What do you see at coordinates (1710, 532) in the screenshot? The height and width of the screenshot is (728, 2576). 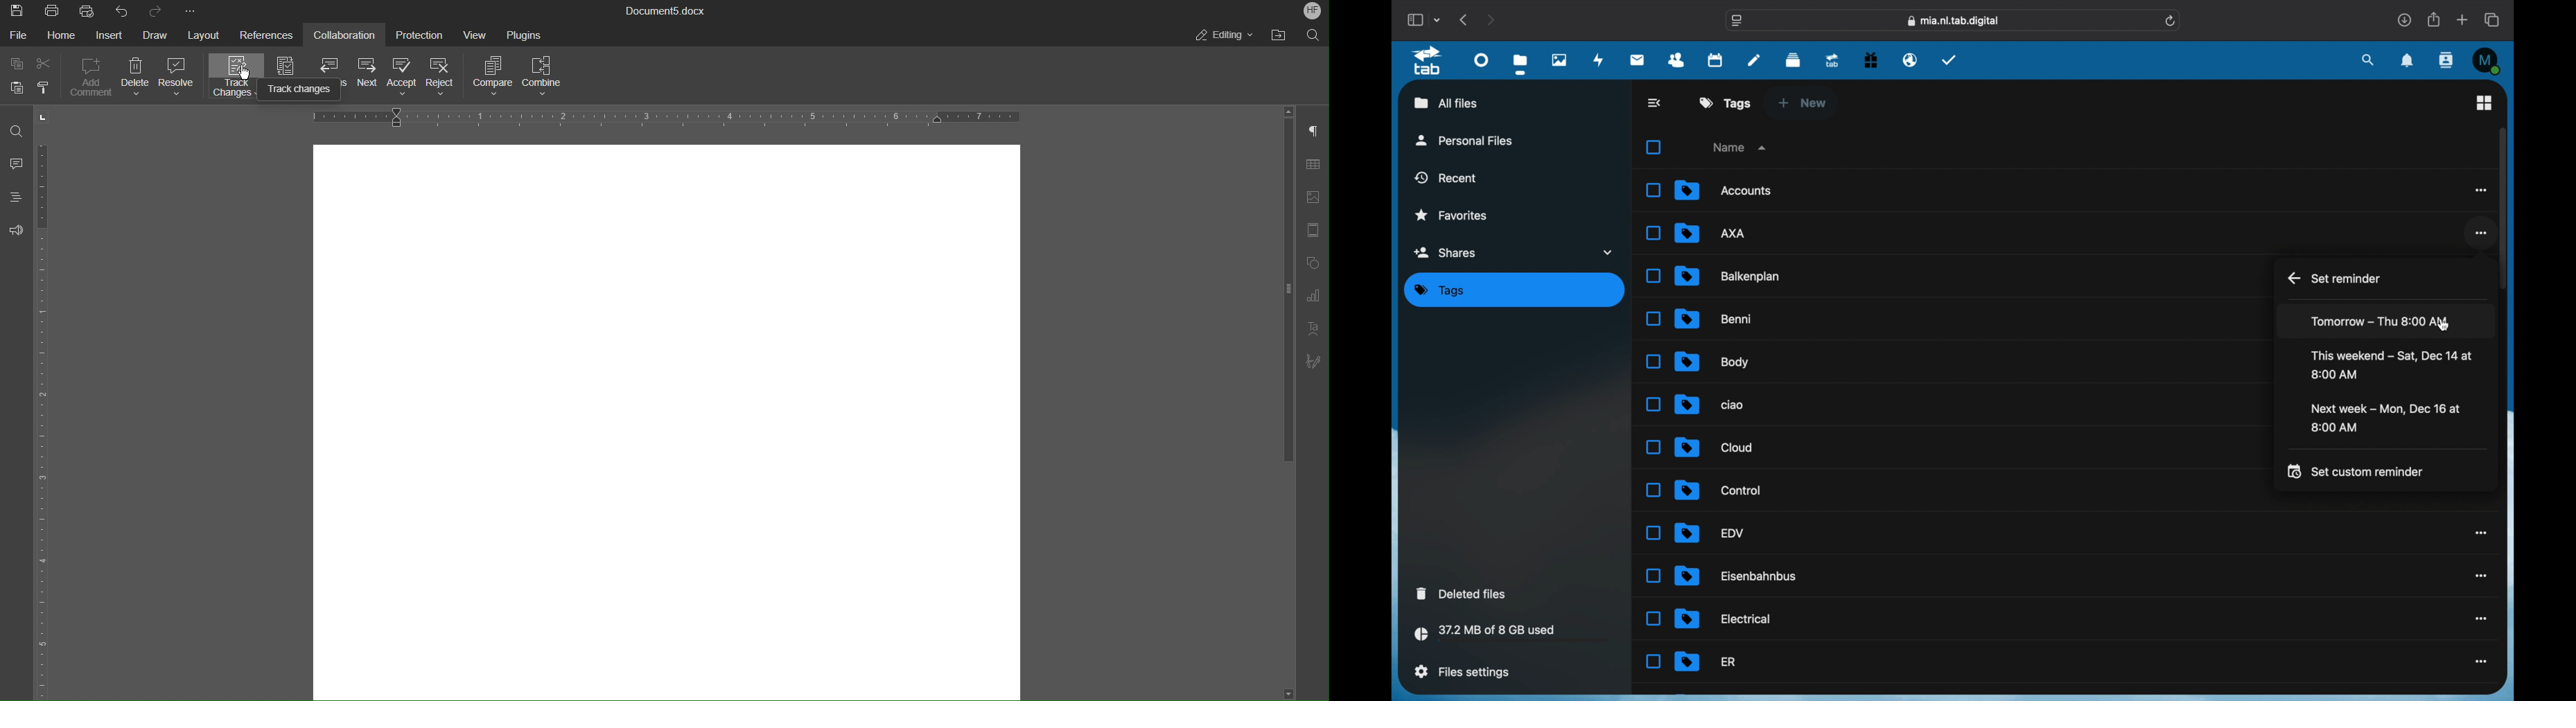 I see `file` at bounding box center [1710, 532].